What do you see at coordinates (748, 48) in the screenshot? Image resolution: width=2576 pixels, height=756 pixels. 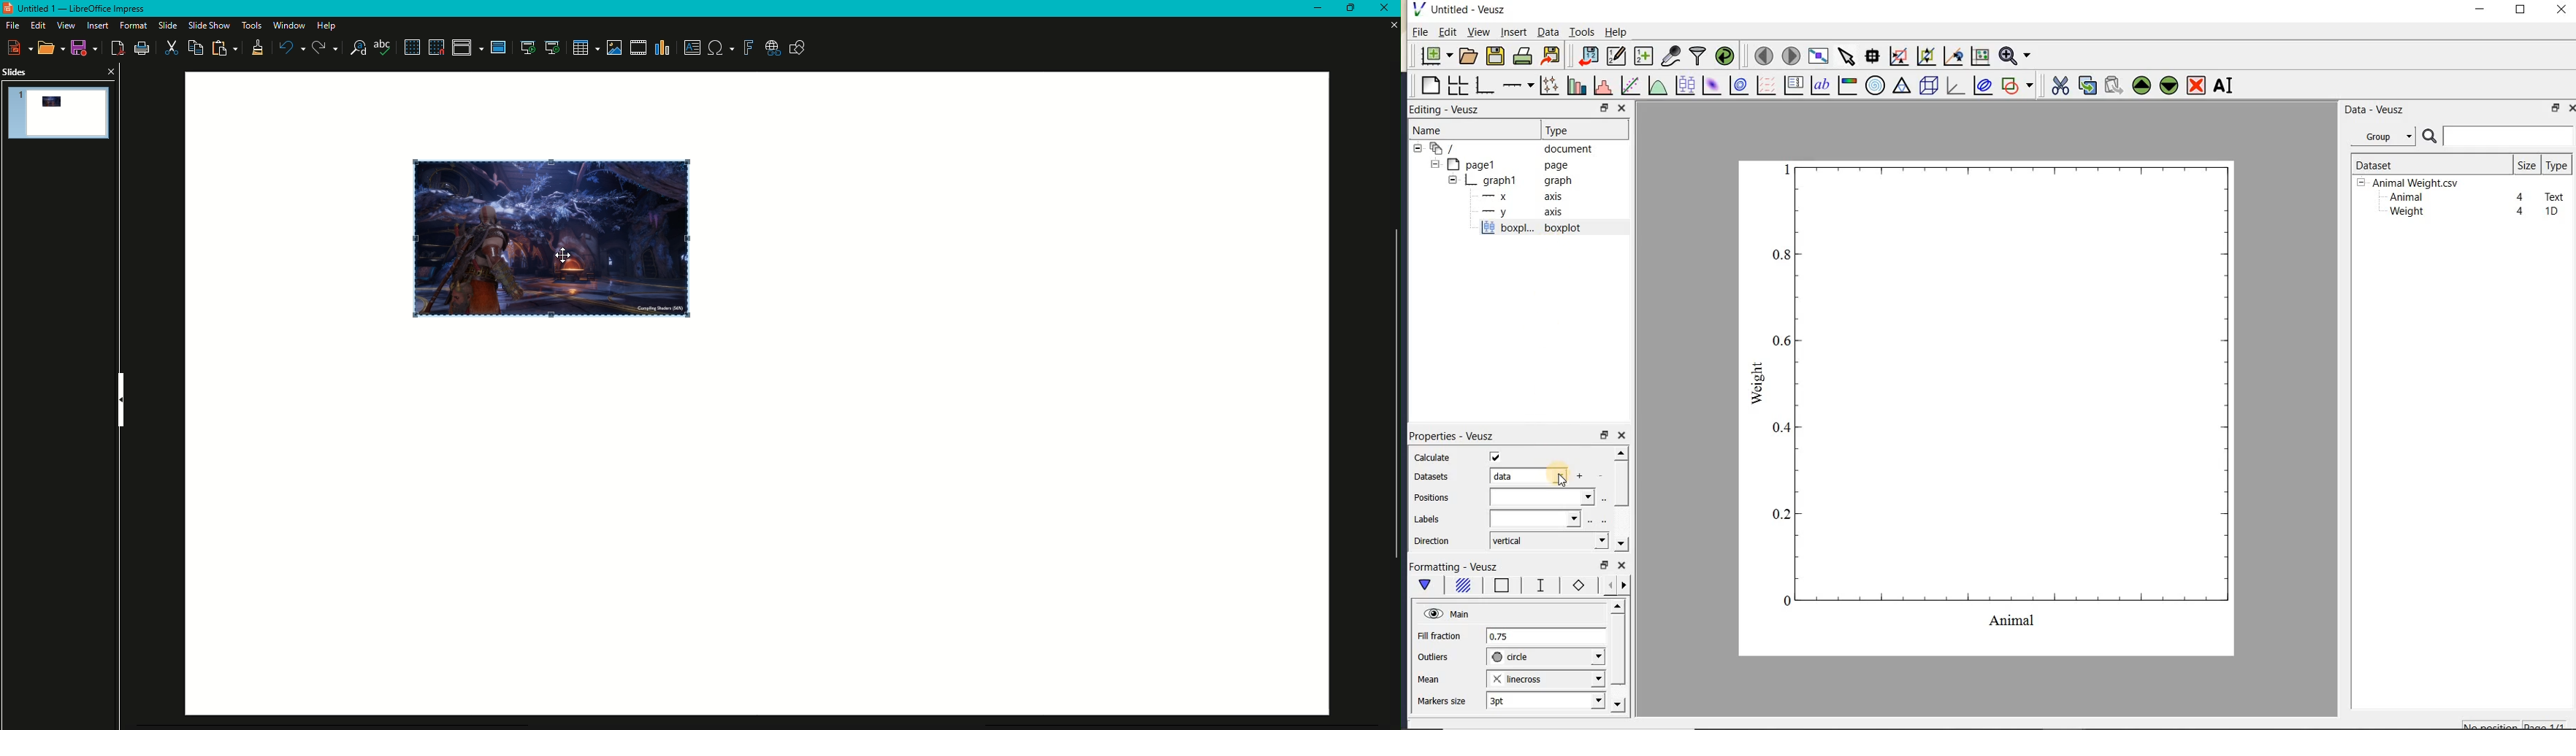 I see `Fontwork` at bounding box center [748, 48].